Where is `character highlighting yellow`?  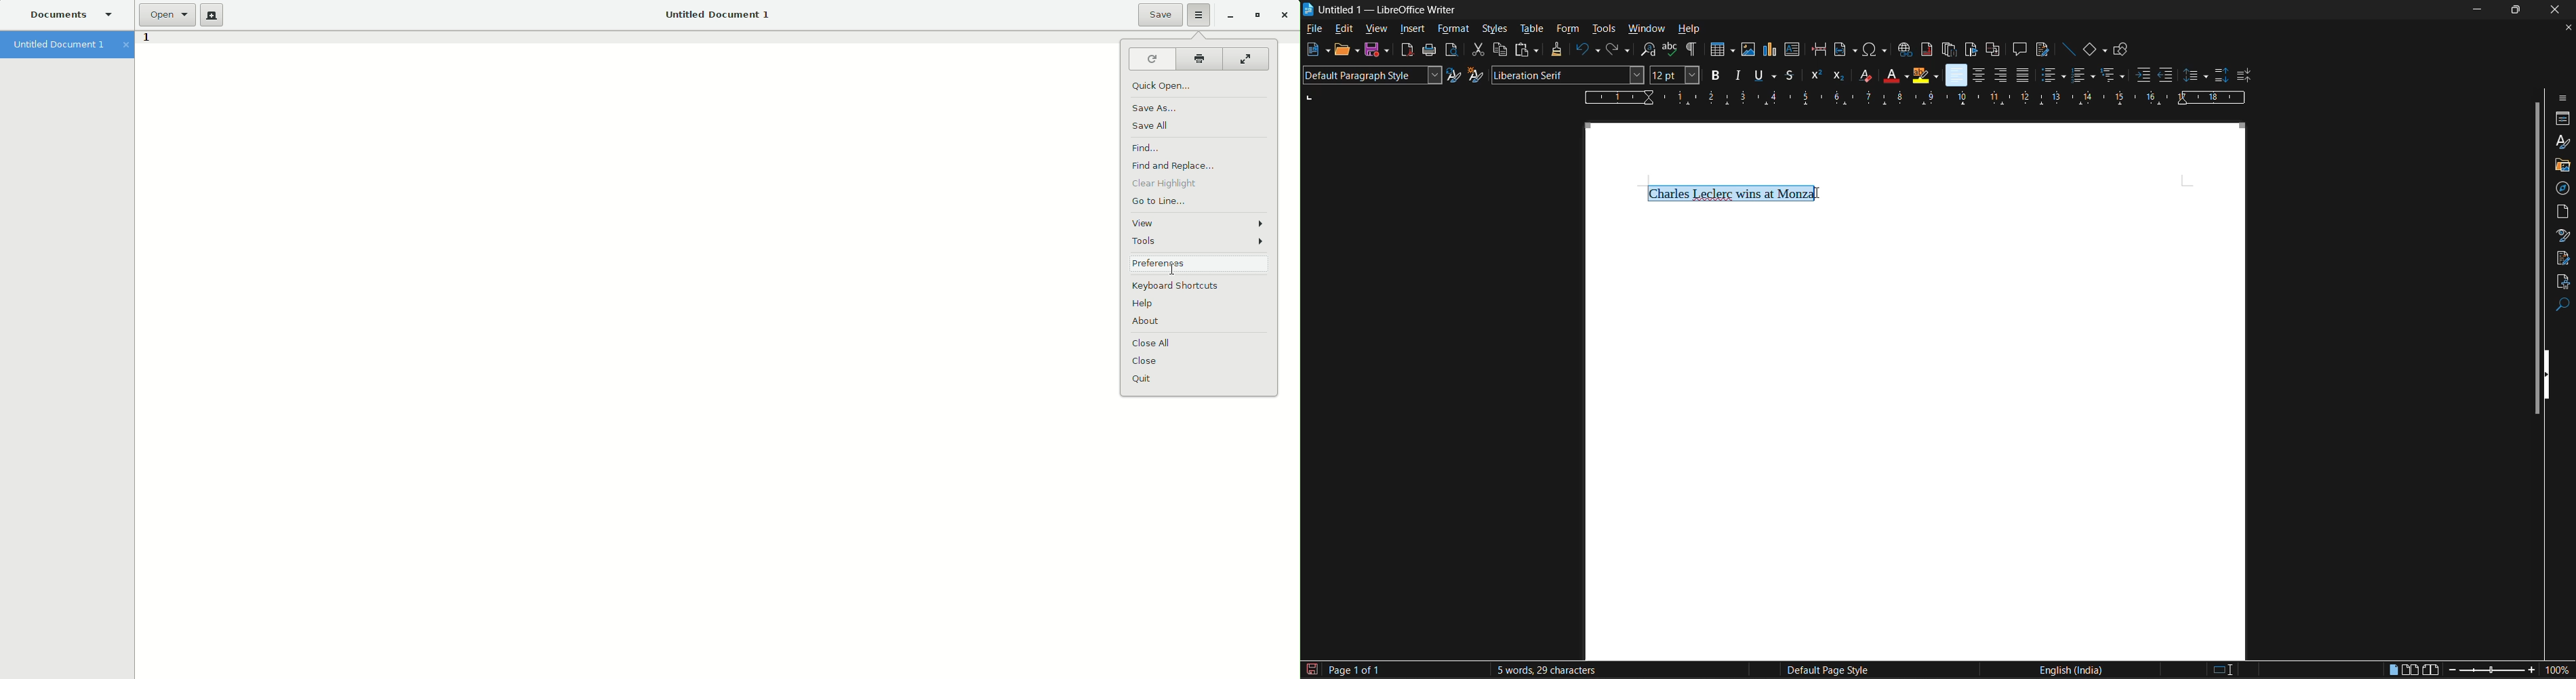
character highlighting yellow is located at coordinates (1926, 76).